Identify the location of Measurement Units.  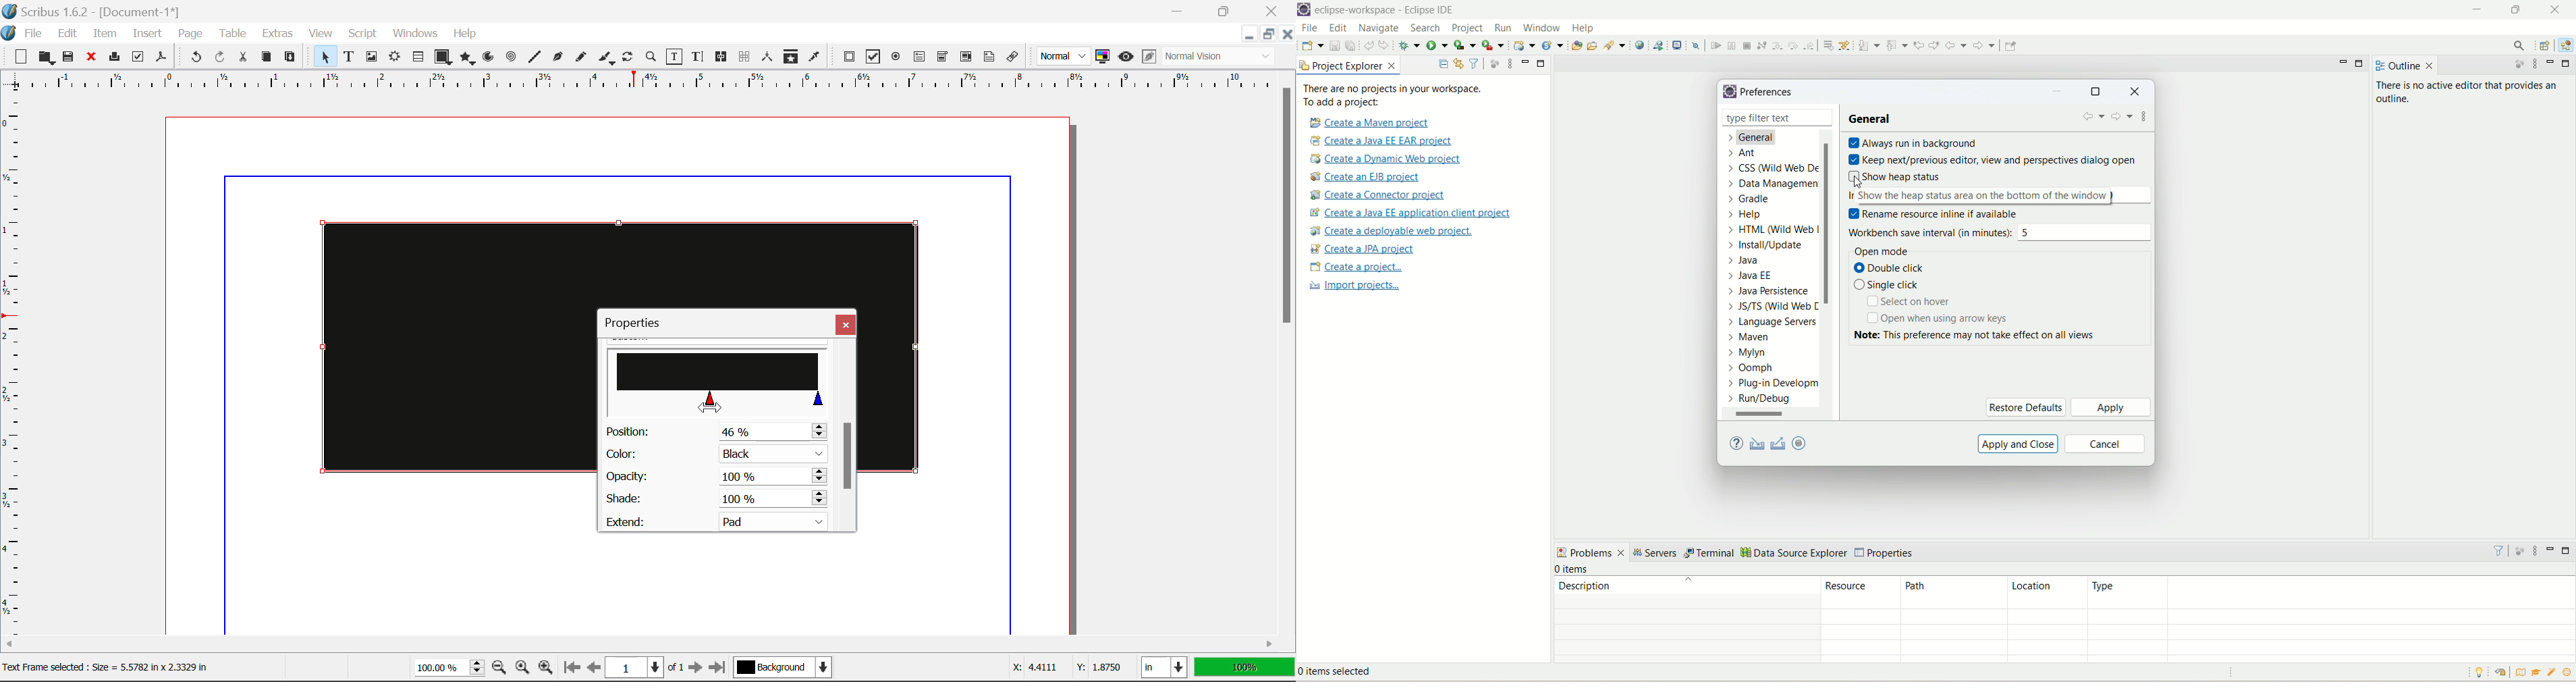
(1166, 669).